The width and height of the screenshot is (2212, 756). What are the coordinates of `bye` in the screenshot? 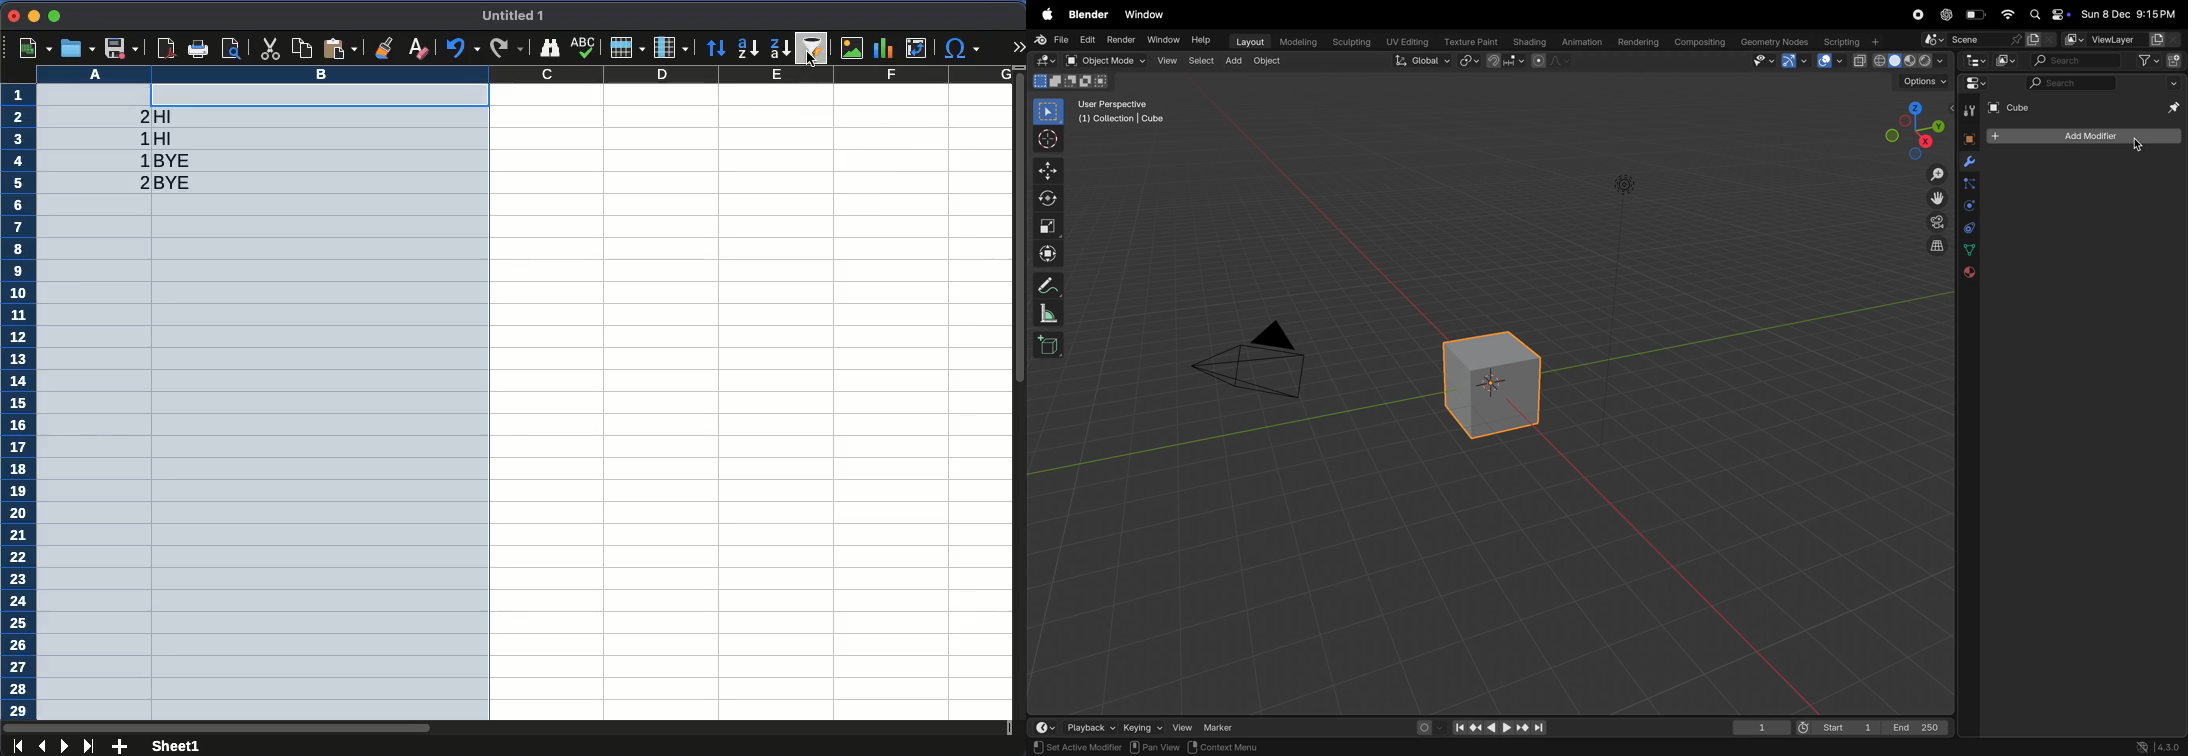 It's located at (173, 161).